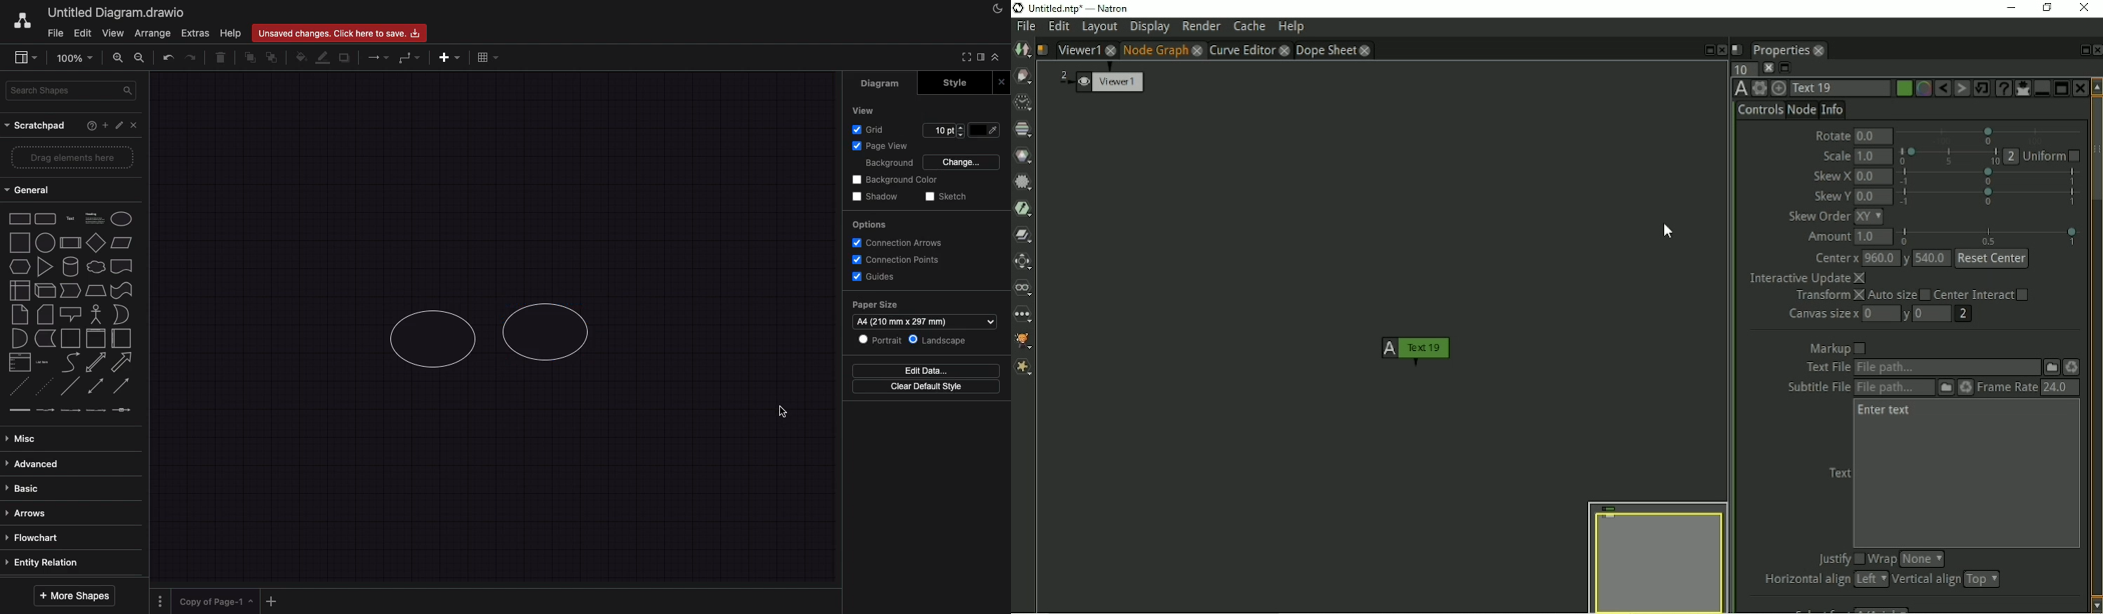 This screenshot has width=2128, height=616. Describe the element at coordinates (886, 146) in the screenshot. I see `page view` at that location.